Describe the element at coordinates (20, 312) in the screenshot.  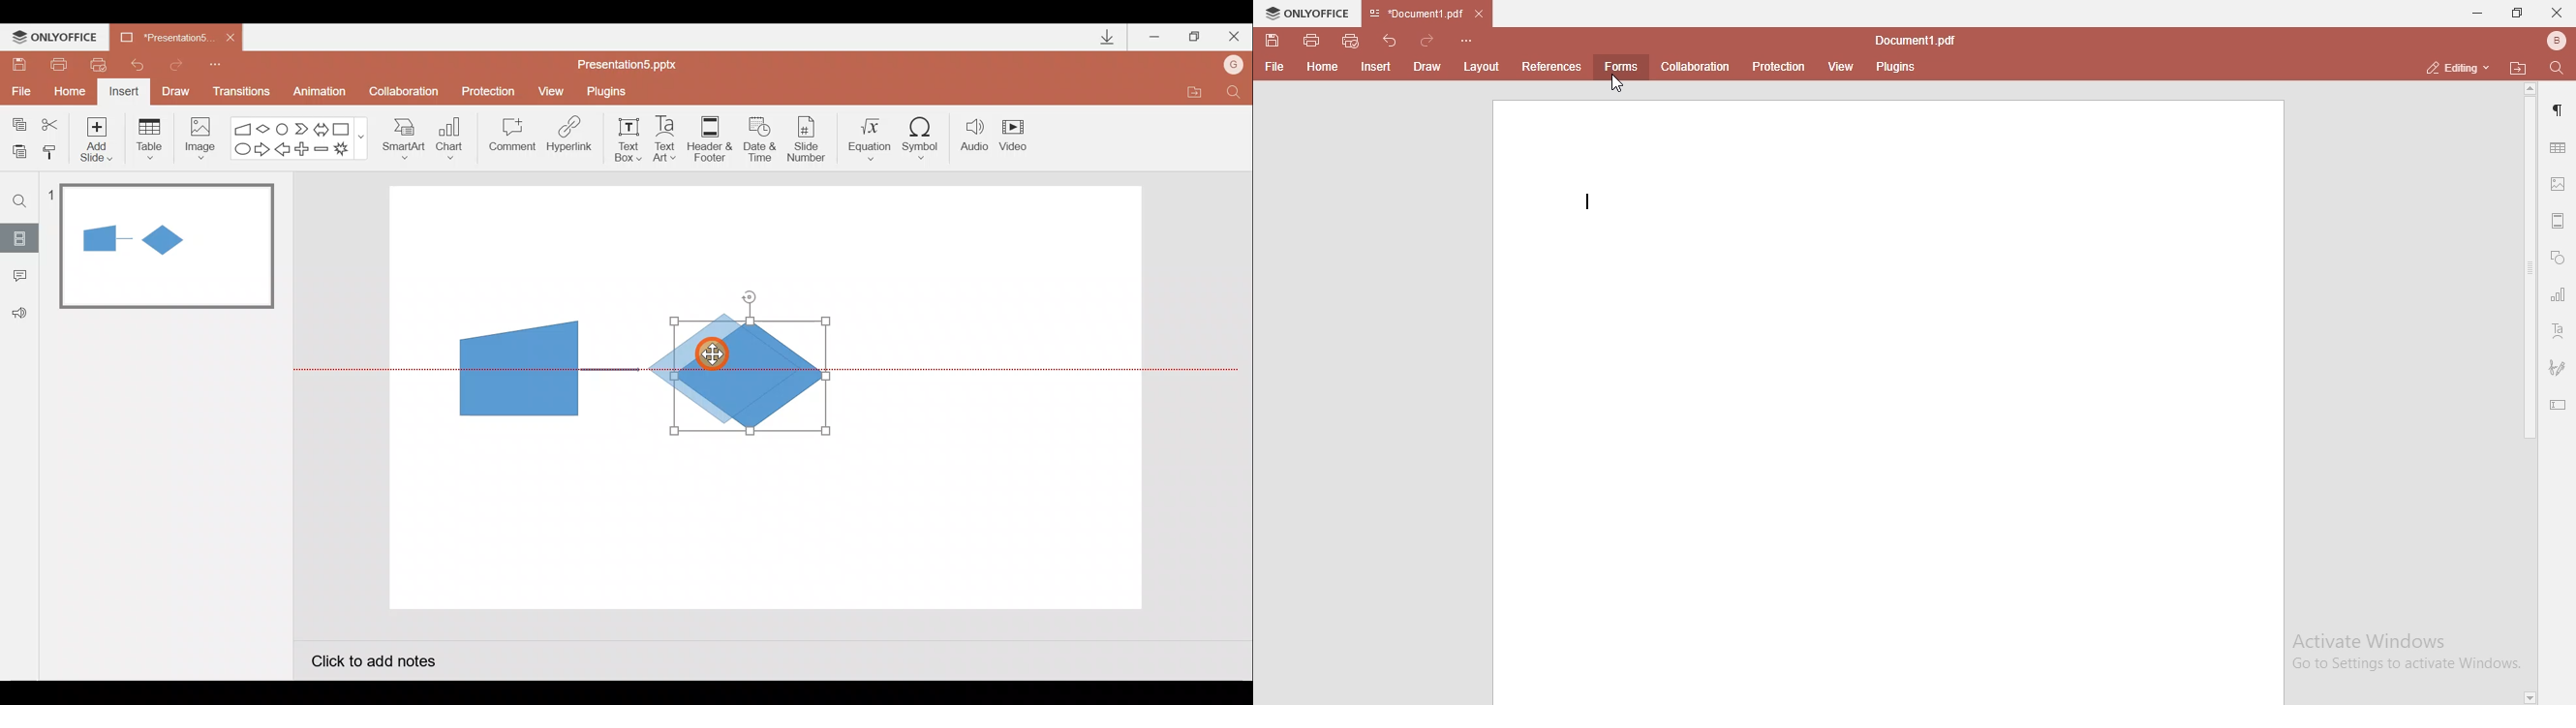
I see `Feedback & support` at that location.